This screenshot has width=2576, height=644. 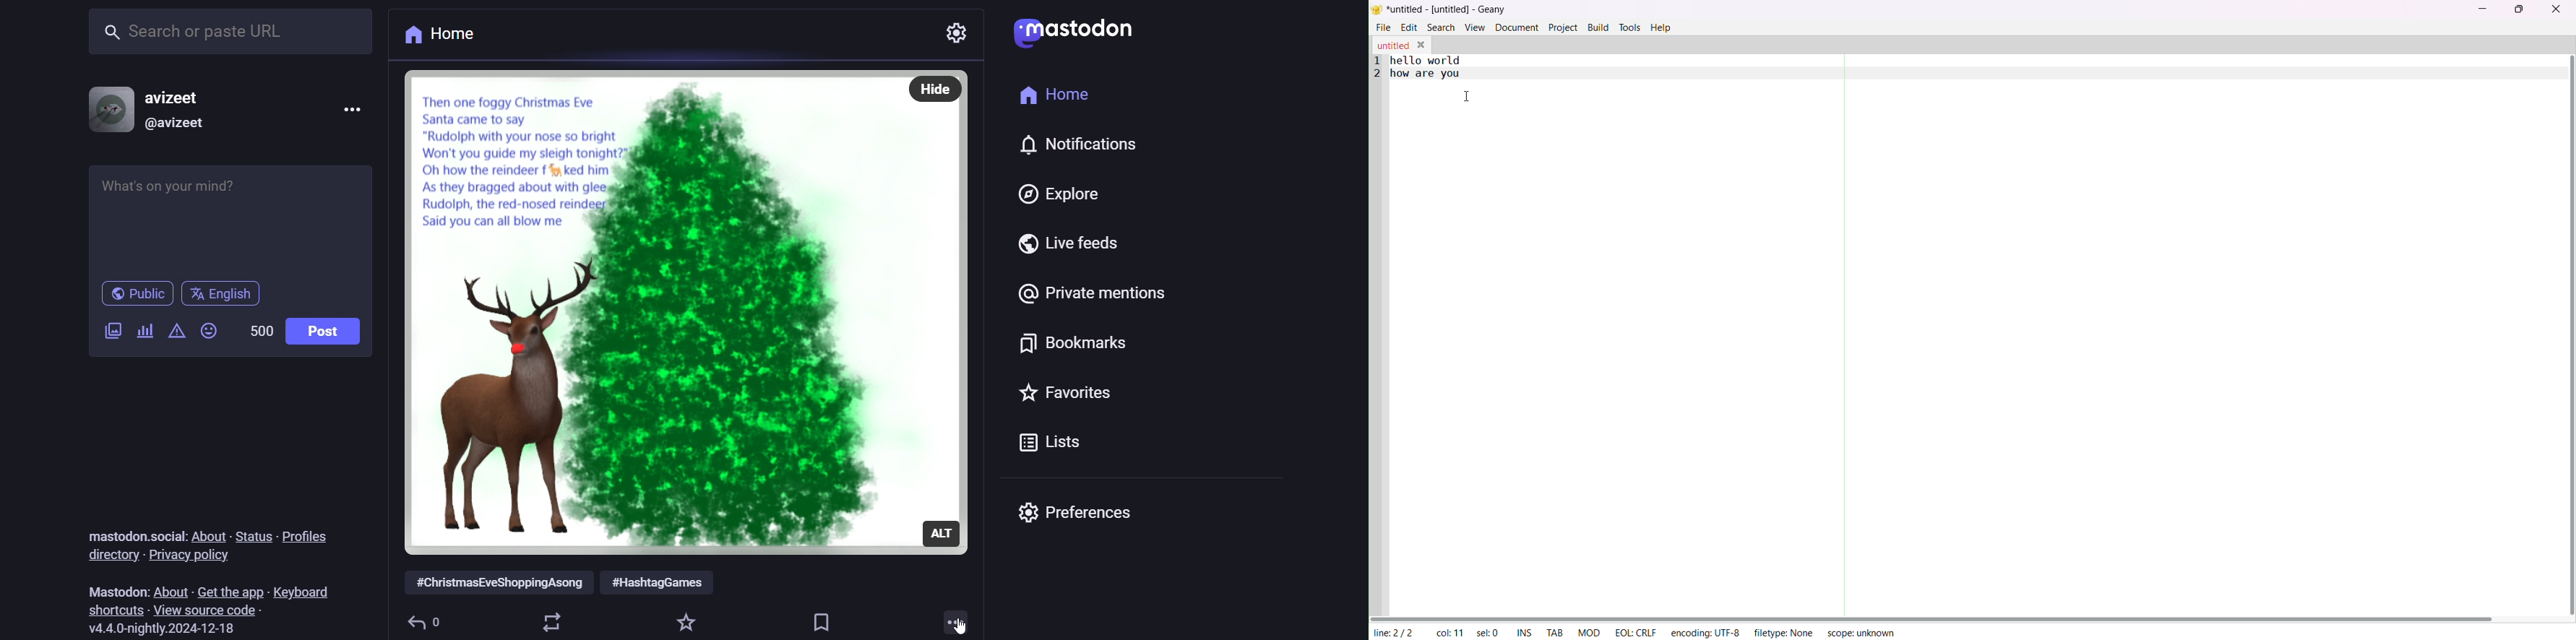 I want to click on word limit, so click(x=259, y=330).